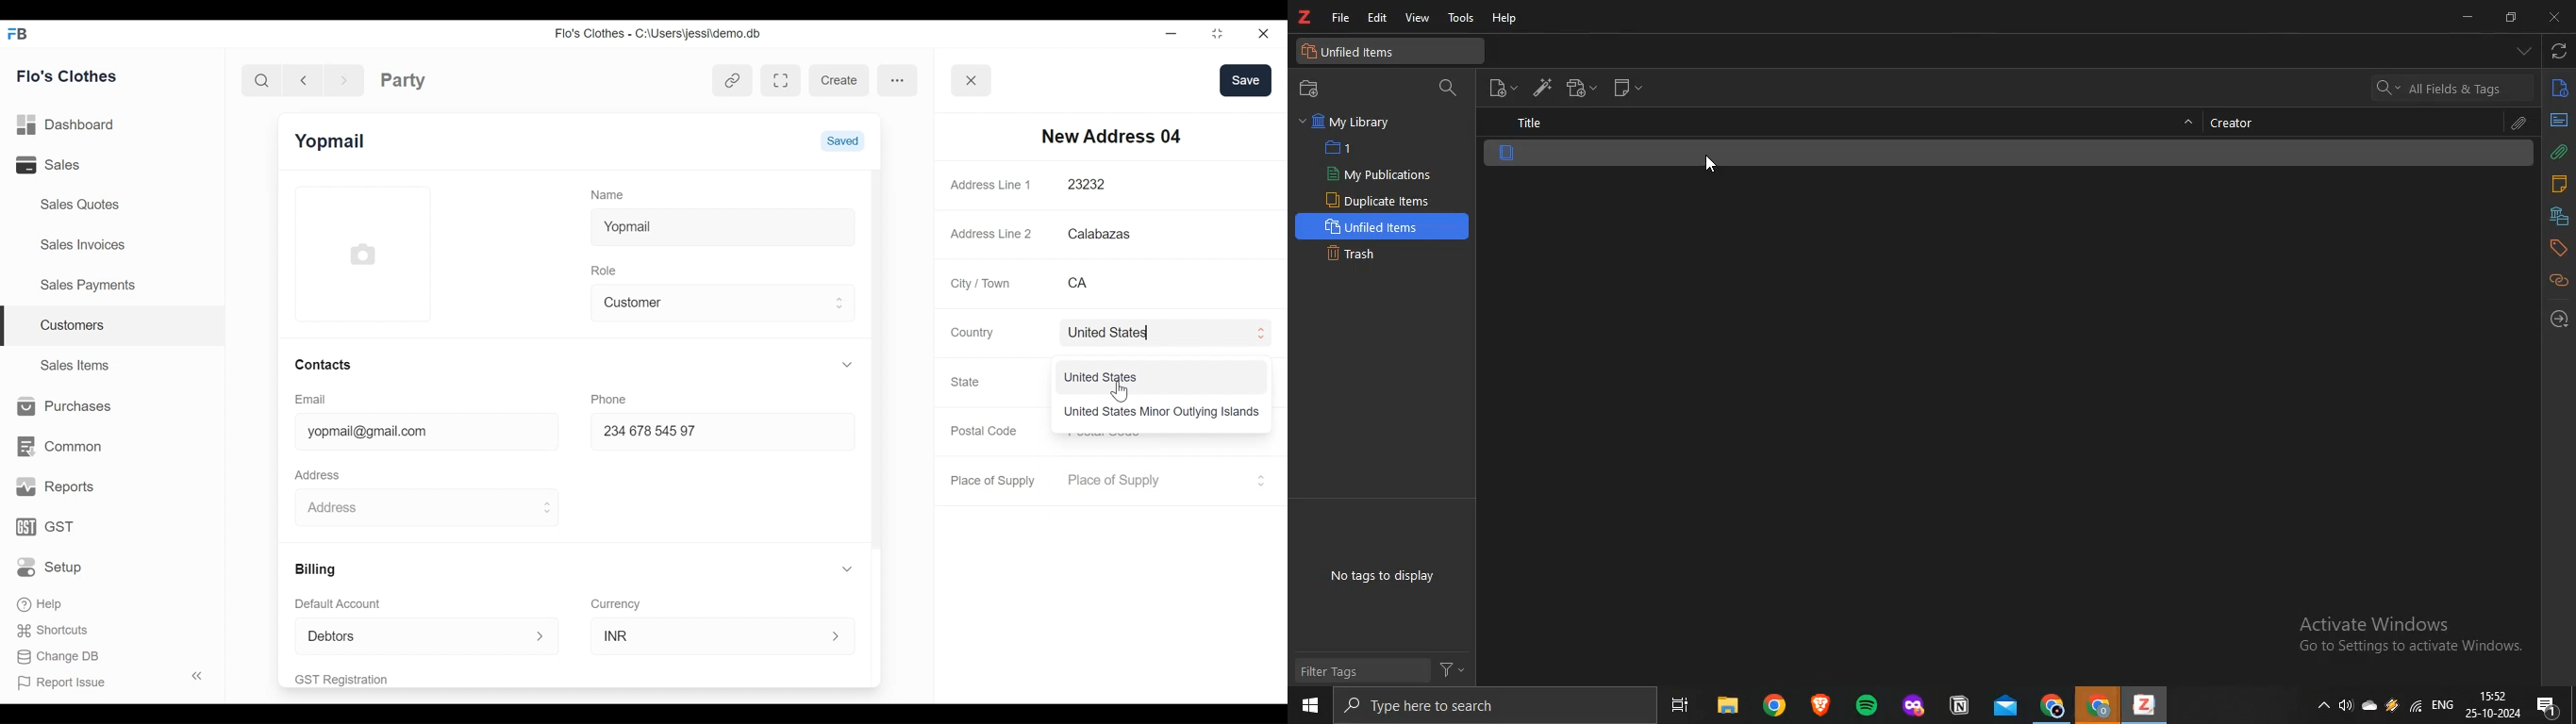 The height and width of the screenshot is (728, 2576). Describe the element at coordinates (710, 433) in the screenshot. I see `234678 54597` at that location.